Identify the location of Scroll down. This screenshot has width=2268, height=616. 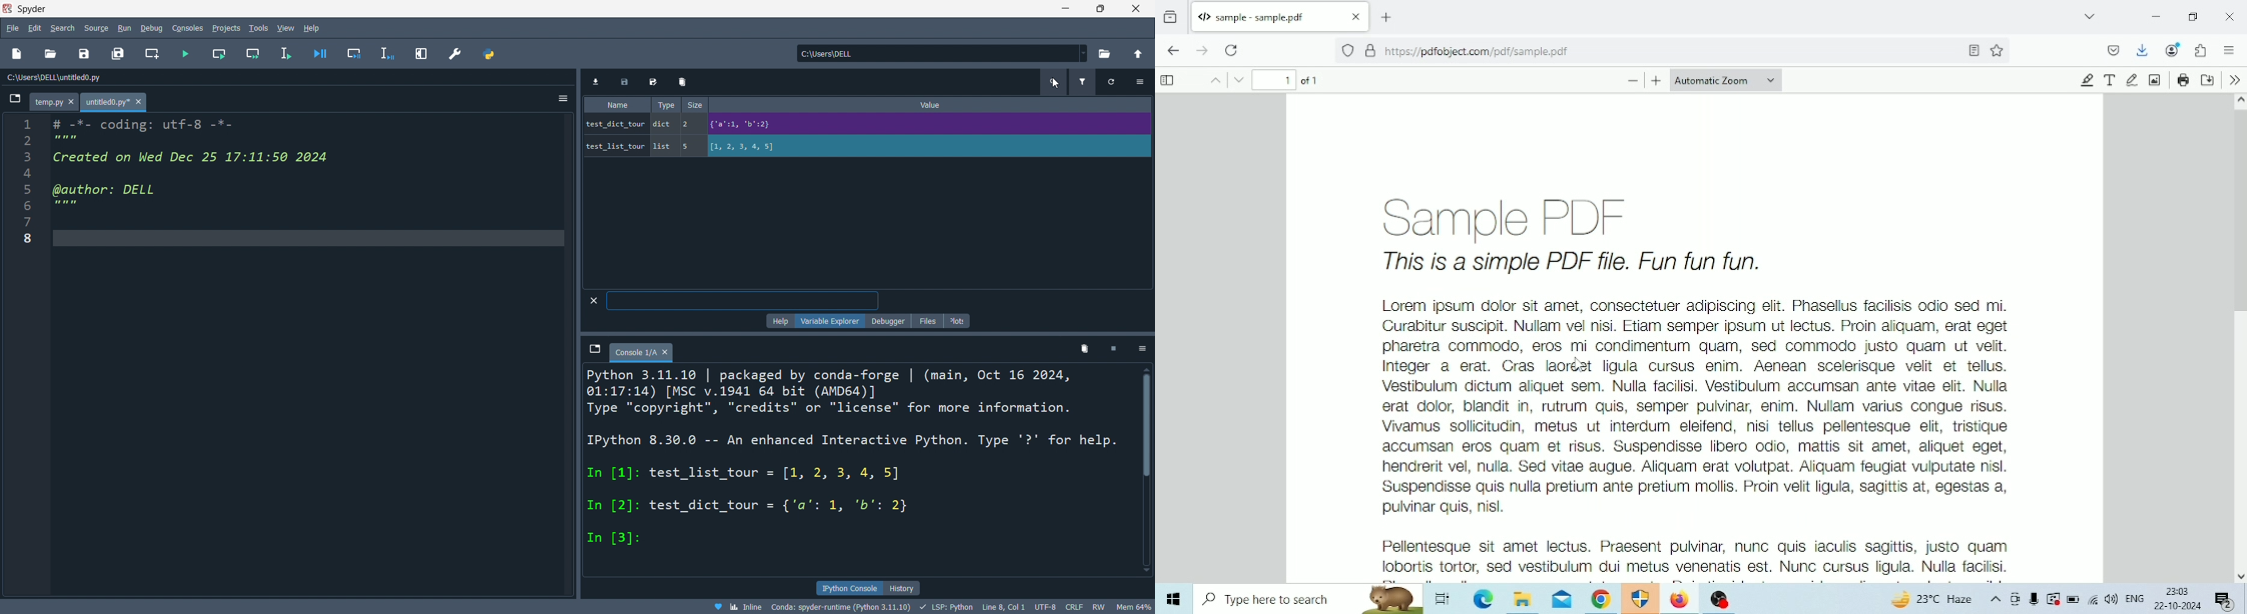
(2240, 576).